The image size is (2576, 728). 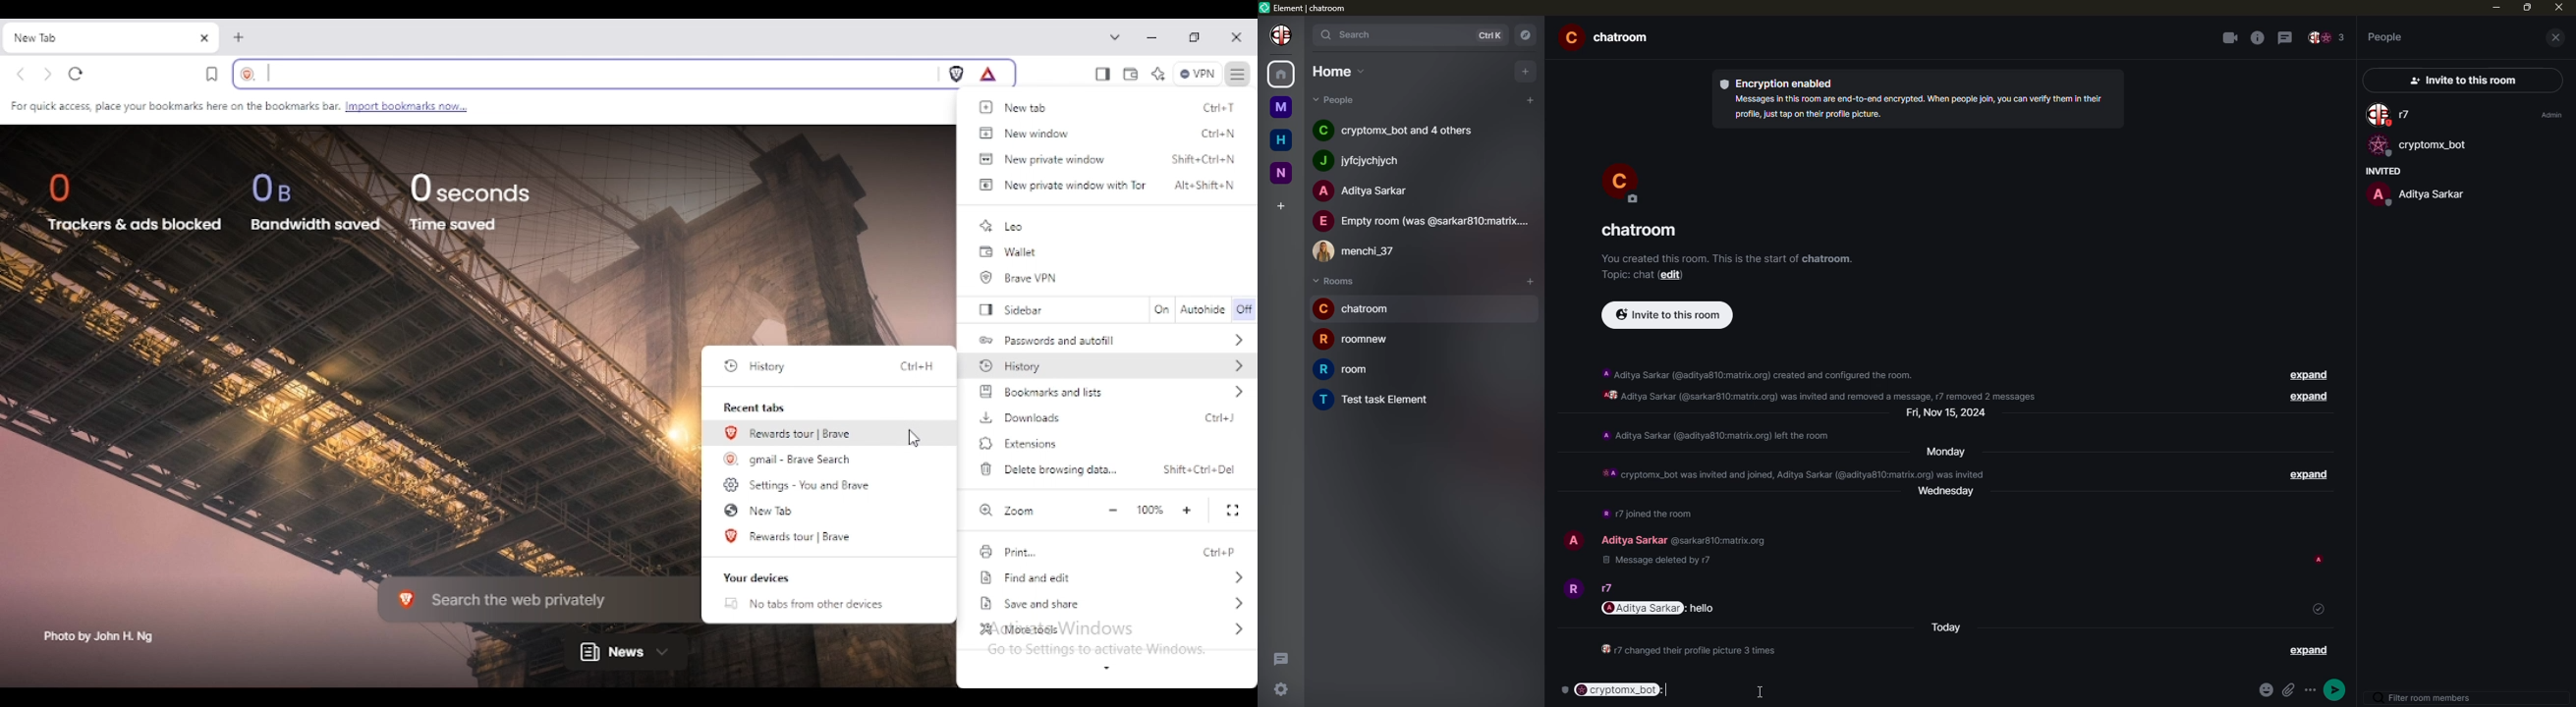 I want to click on element, so click(x=1307, y=9).